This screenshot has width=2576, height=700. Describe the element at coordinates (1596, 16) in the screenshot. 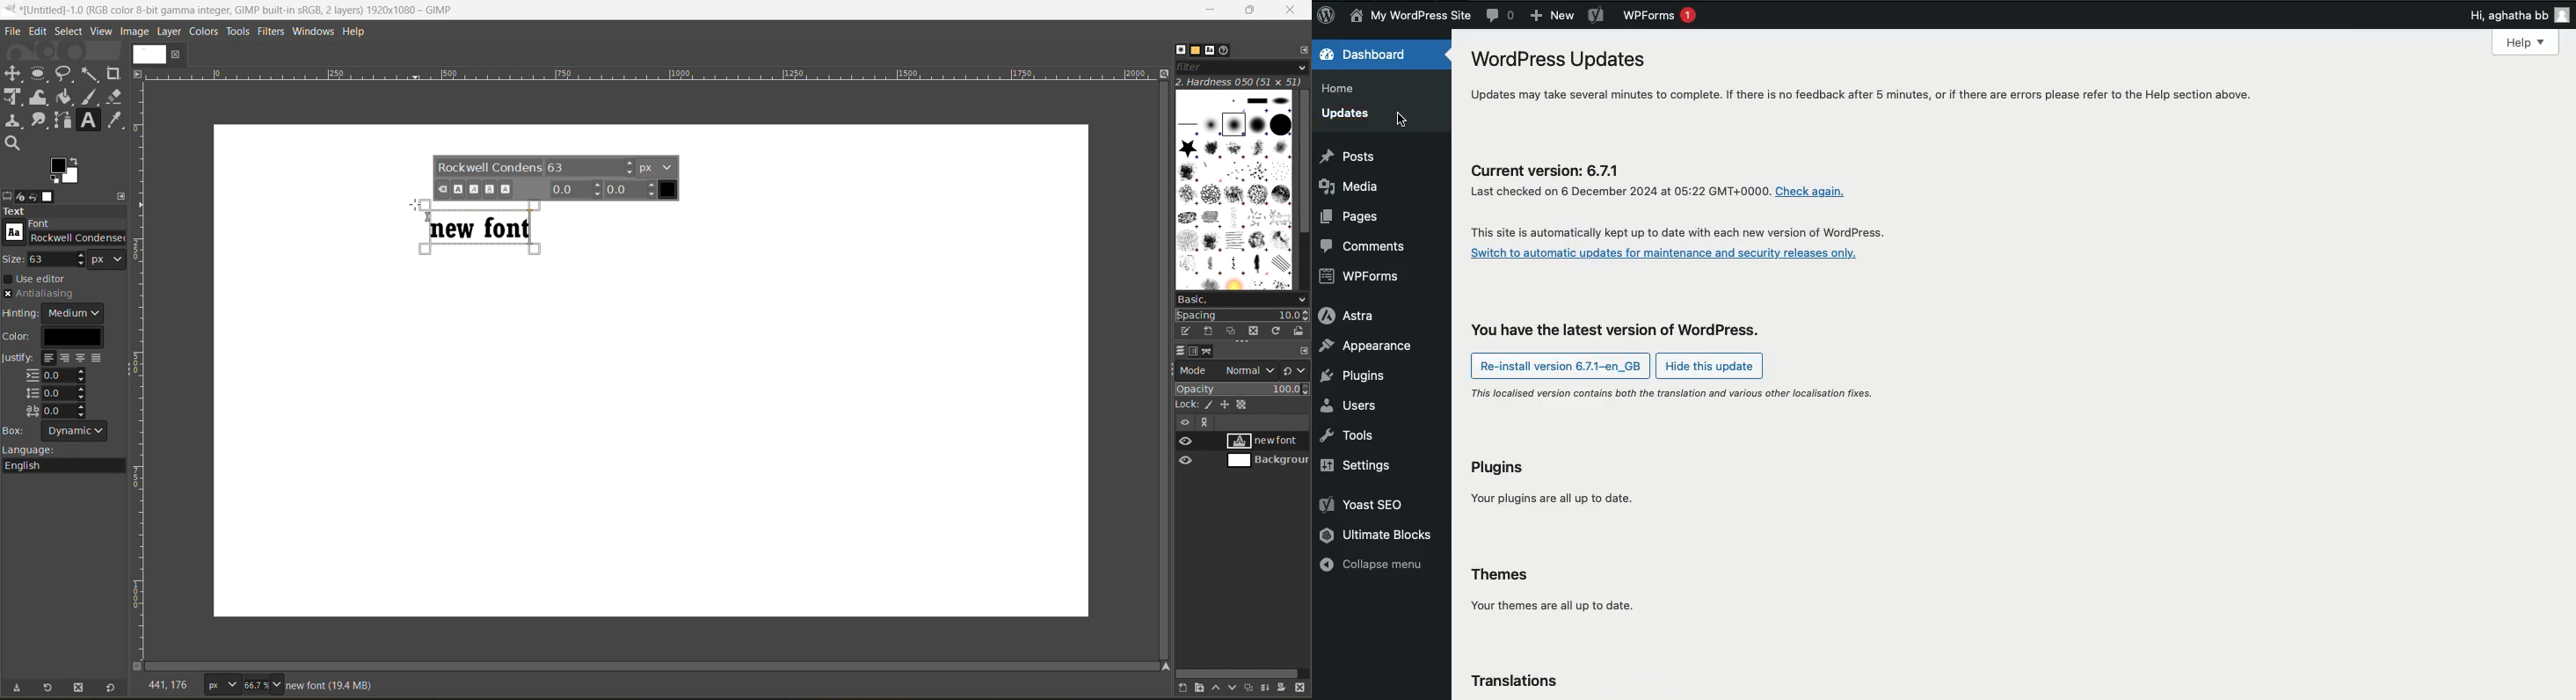

I see `Yoast` at that location.